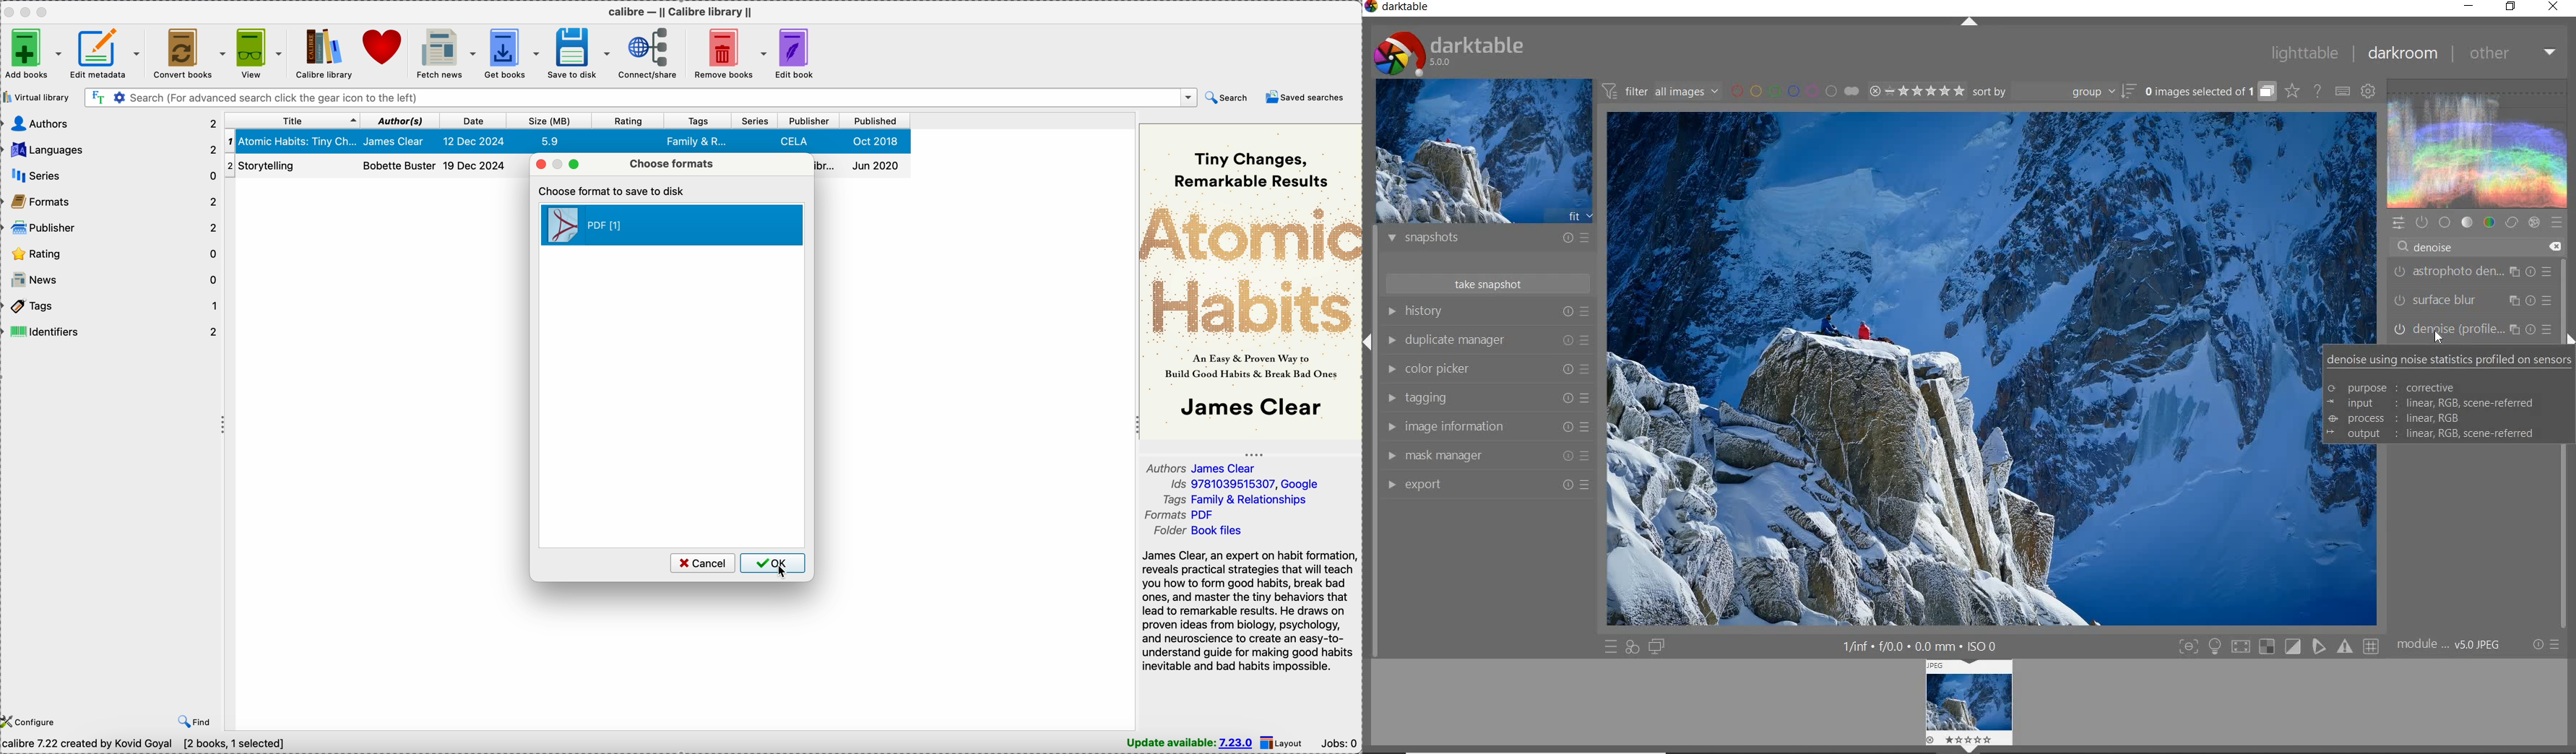 This screenshot has height=756, width=2576. I want to click on expand/collapse, so click(1968, 22).